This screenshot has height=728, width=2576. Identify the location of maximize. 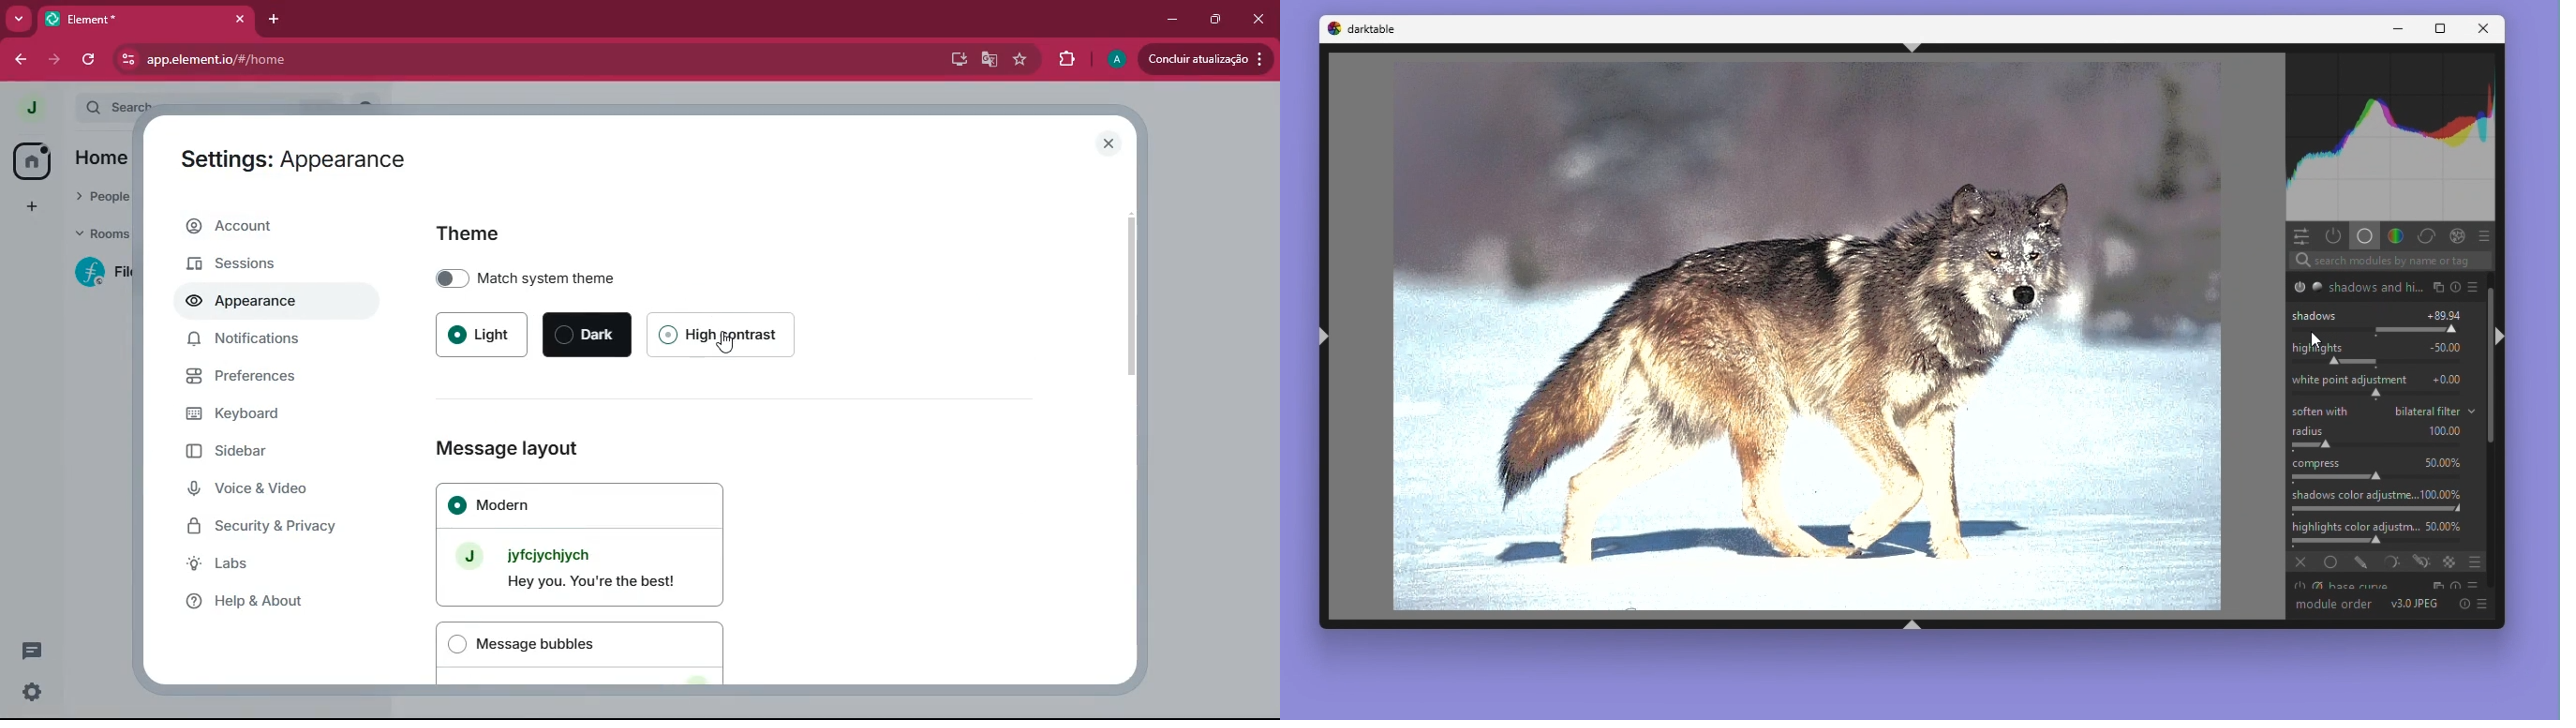
(1212, 19).